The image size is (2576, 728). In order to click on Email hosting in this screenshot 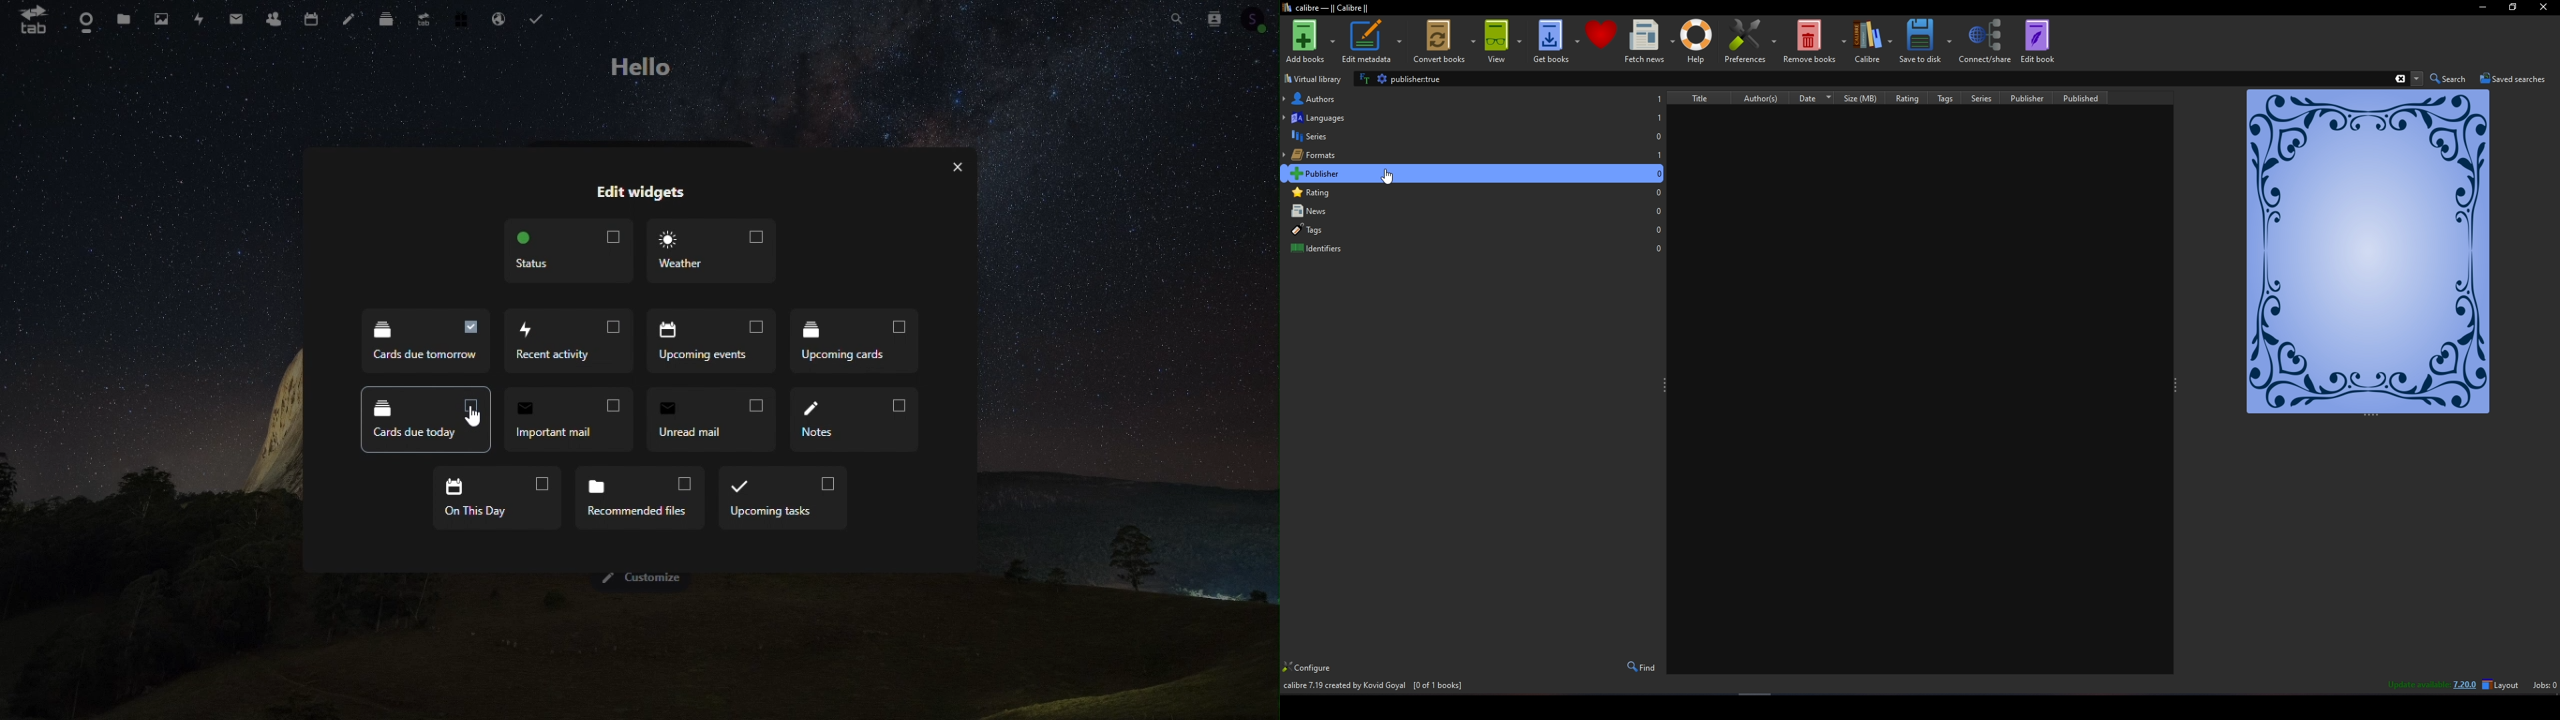, I will do `click(499, 18)`.